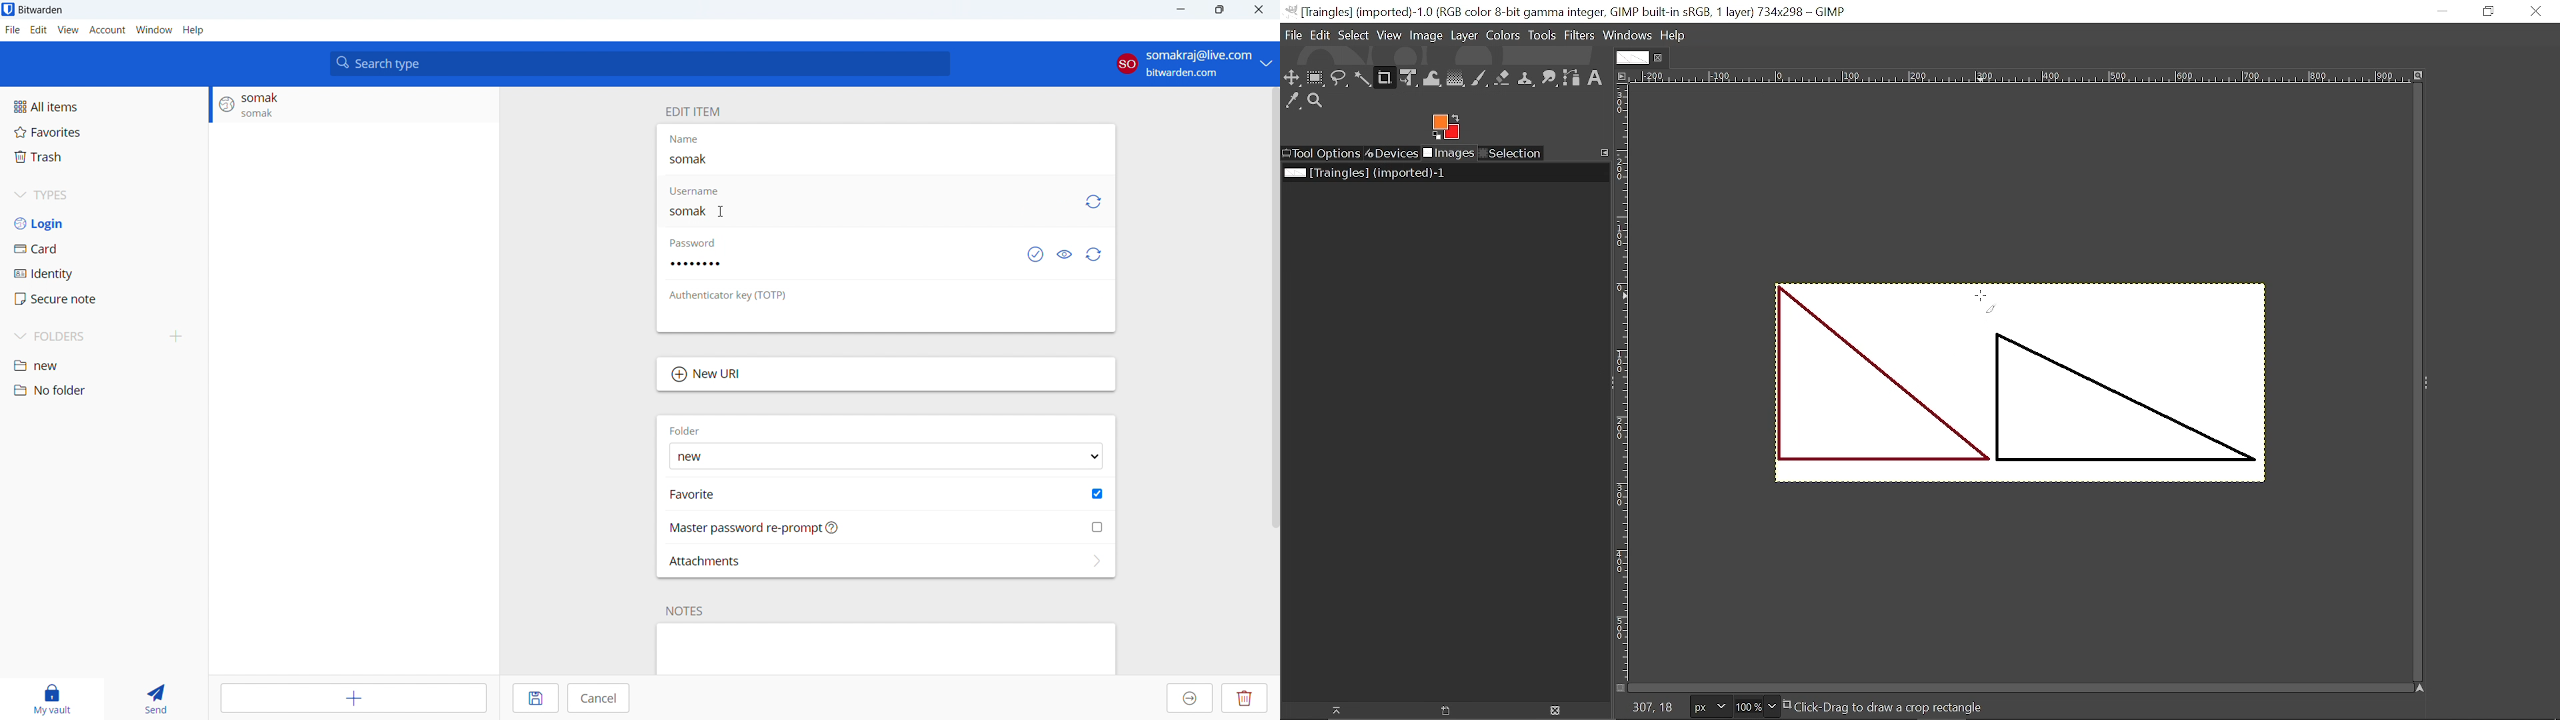  I want to click on save, so click(536, 699).